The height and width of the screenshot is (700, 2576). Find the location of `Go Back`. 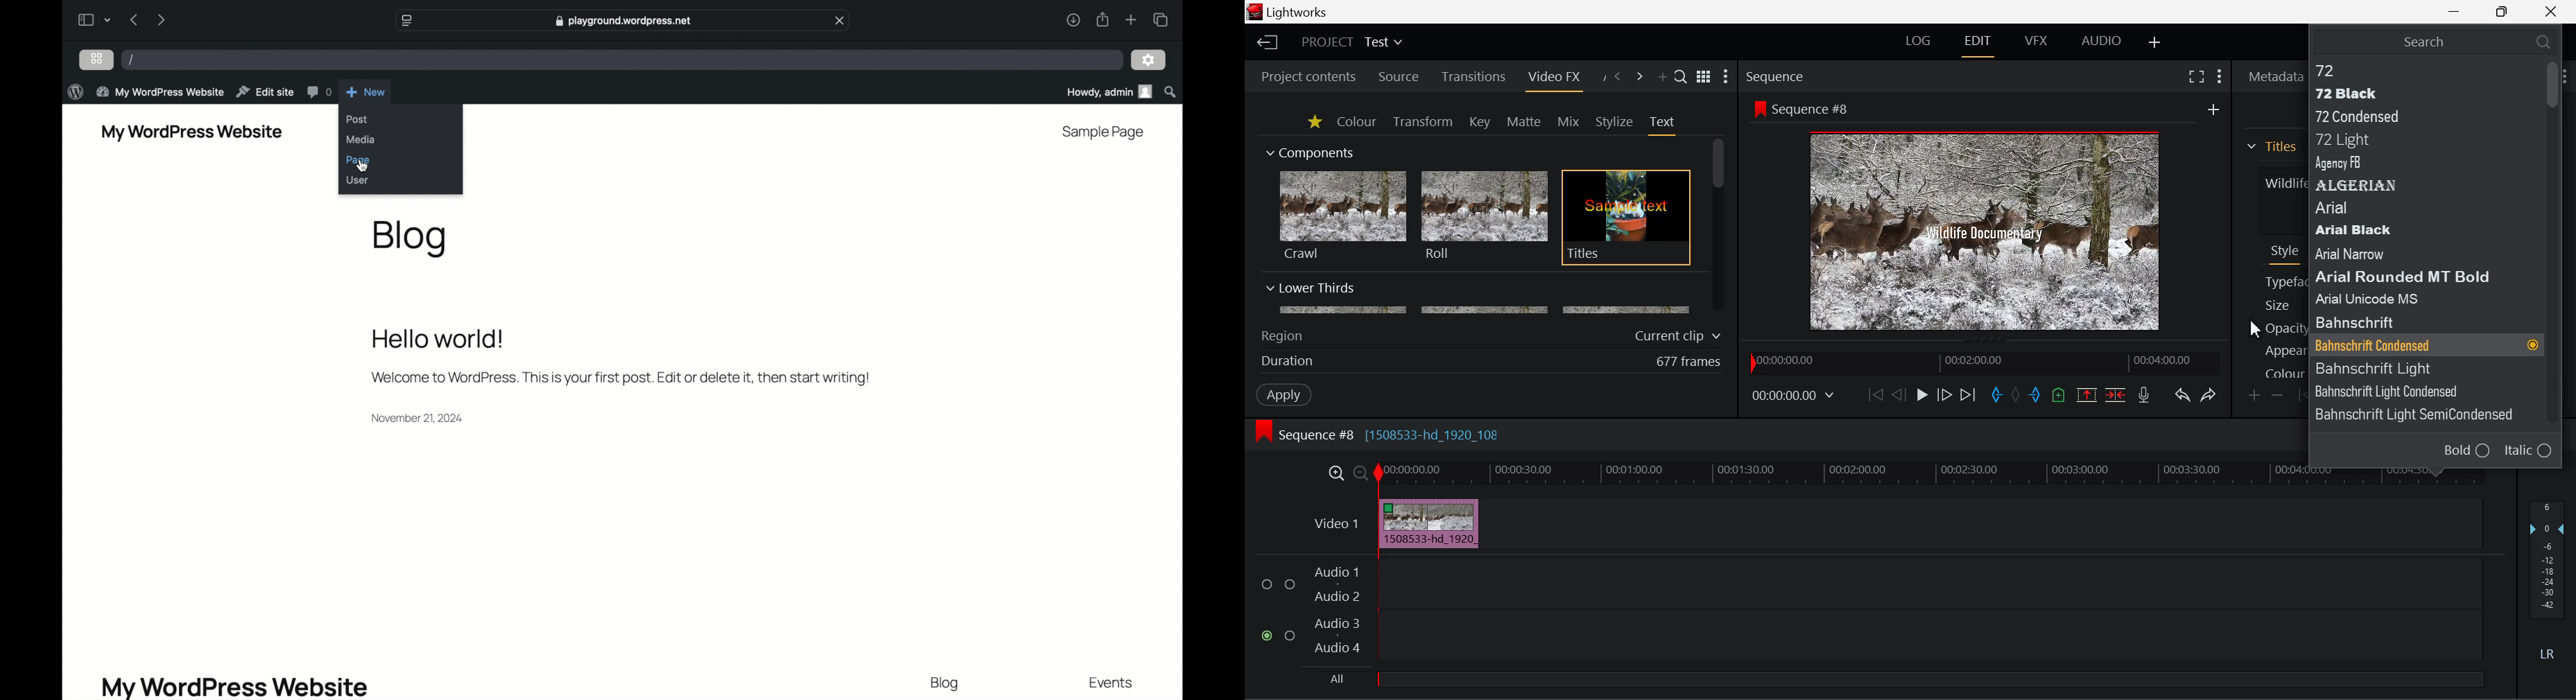

Go Back is located at coordinates (1899, 394).